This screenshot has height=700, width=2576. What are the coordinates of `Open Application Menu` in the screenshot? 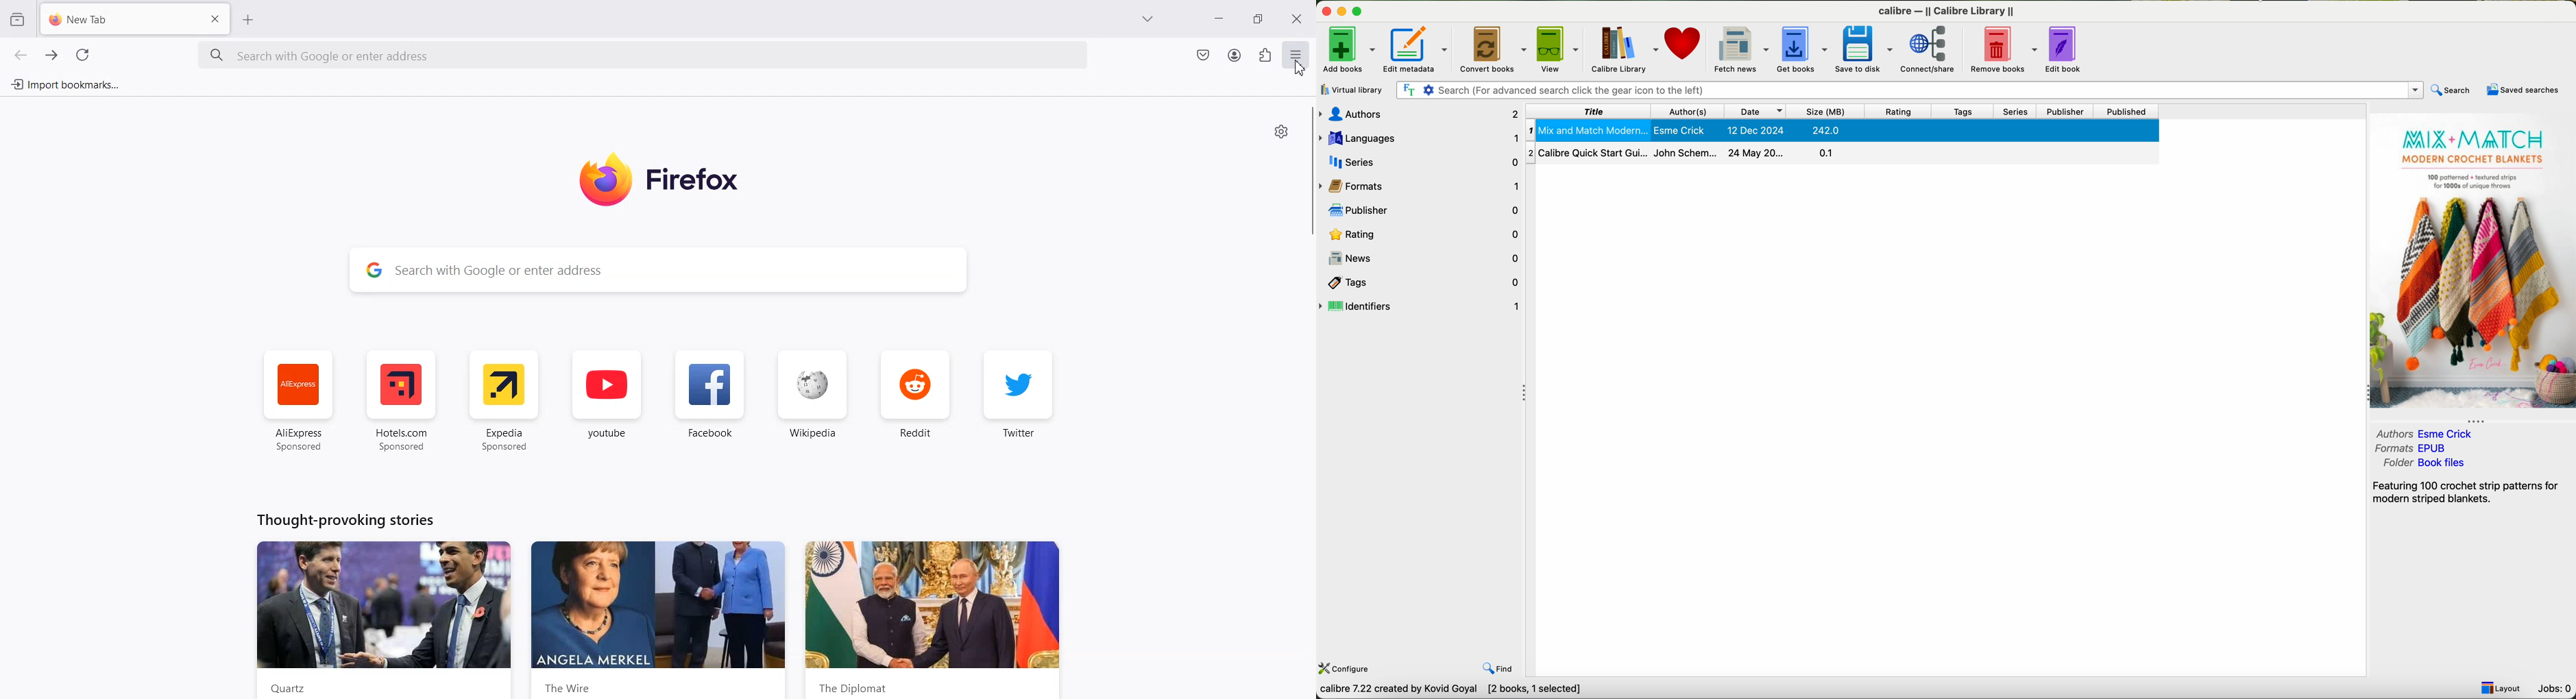 It's located at (1297, 51).